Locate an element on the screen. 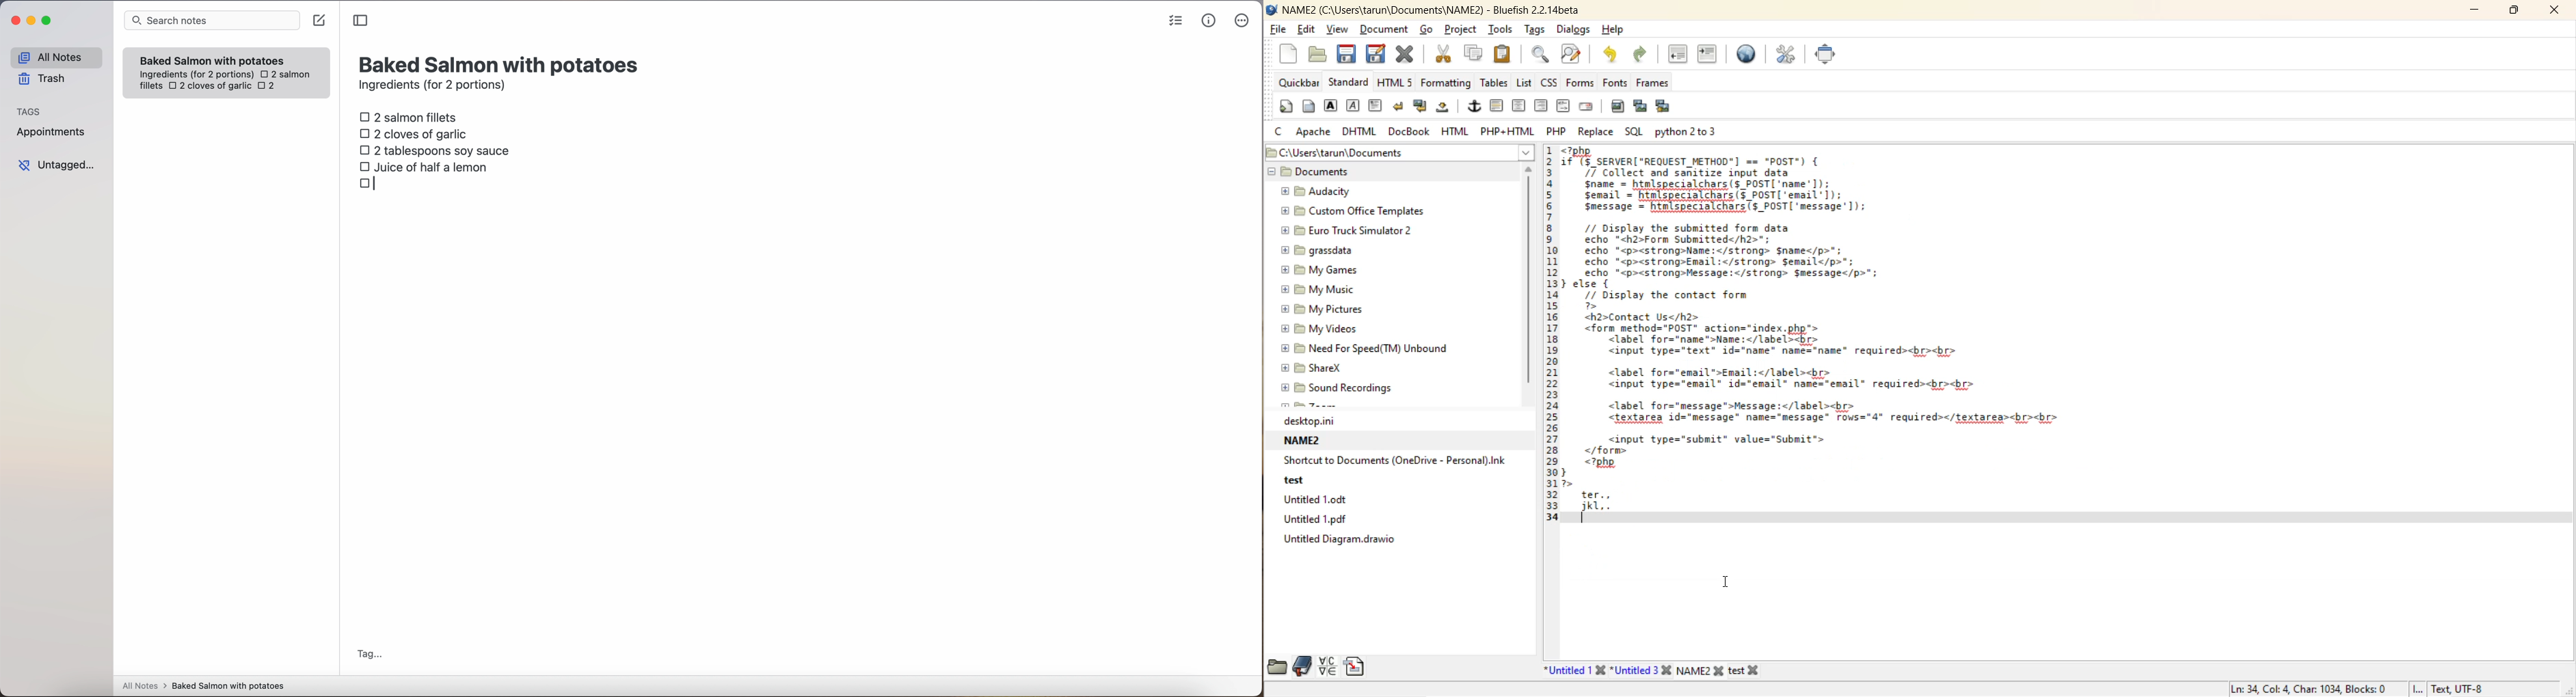 The image size is (2576, 700). bookmarks is located at coordinates (1303, 666).